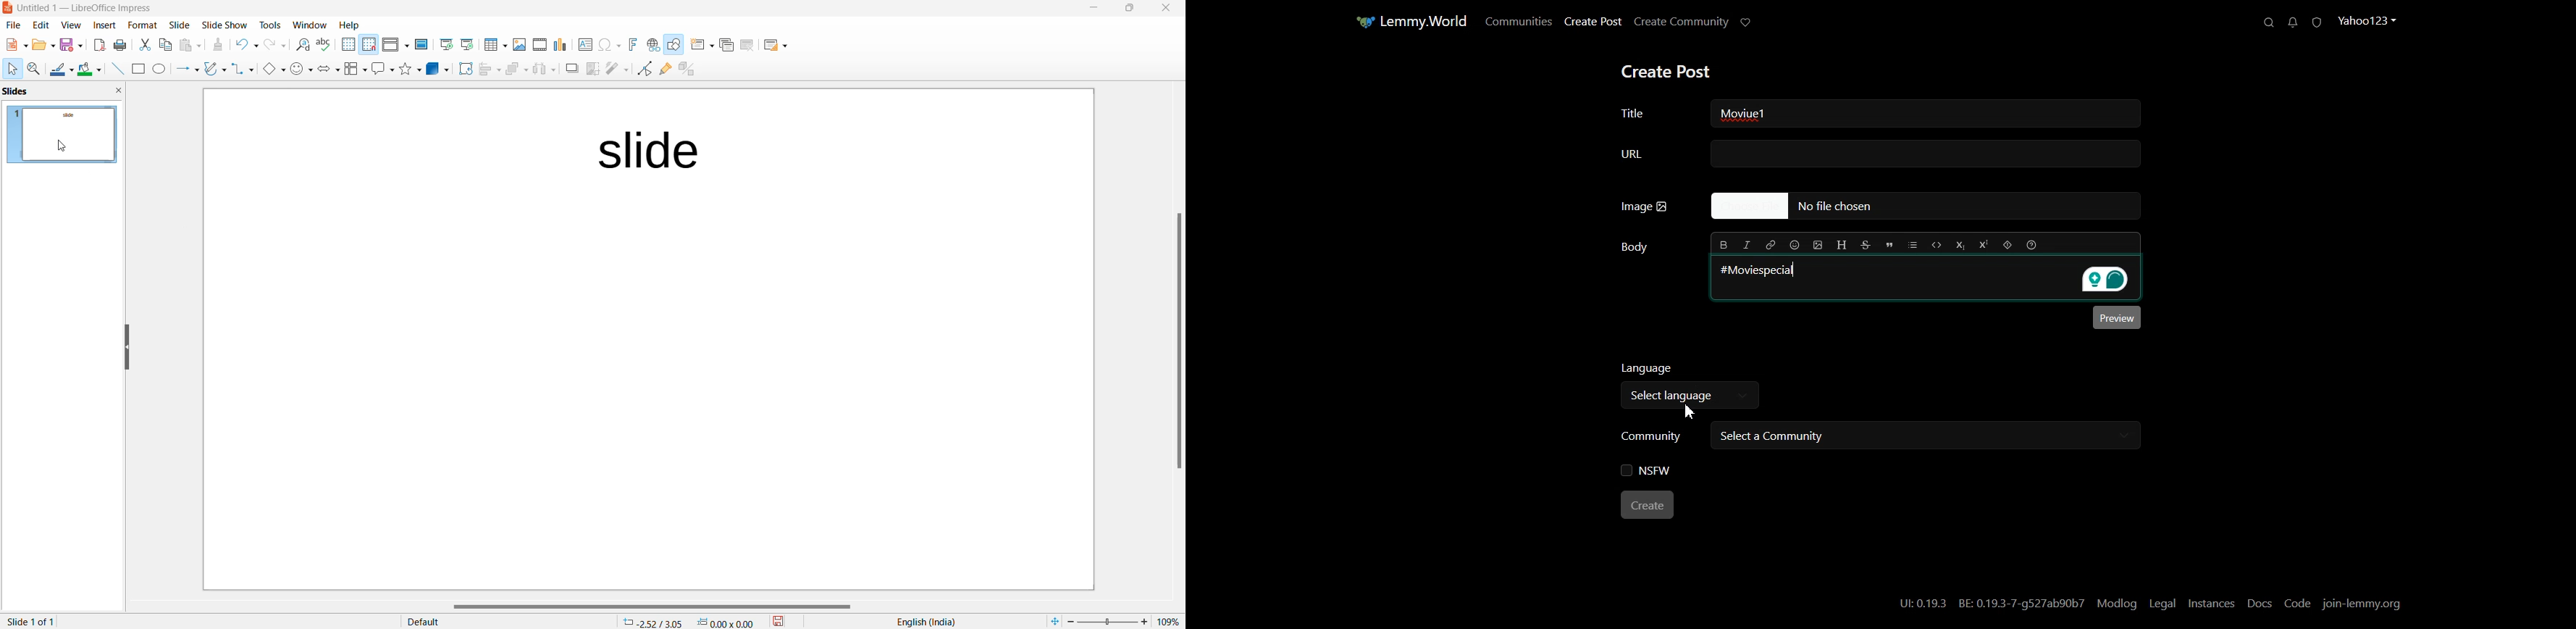 This screenshot has width=2576, height=644. Describe the element at coordinates (922, 622) in the screenshot. I see `text language` at that location.